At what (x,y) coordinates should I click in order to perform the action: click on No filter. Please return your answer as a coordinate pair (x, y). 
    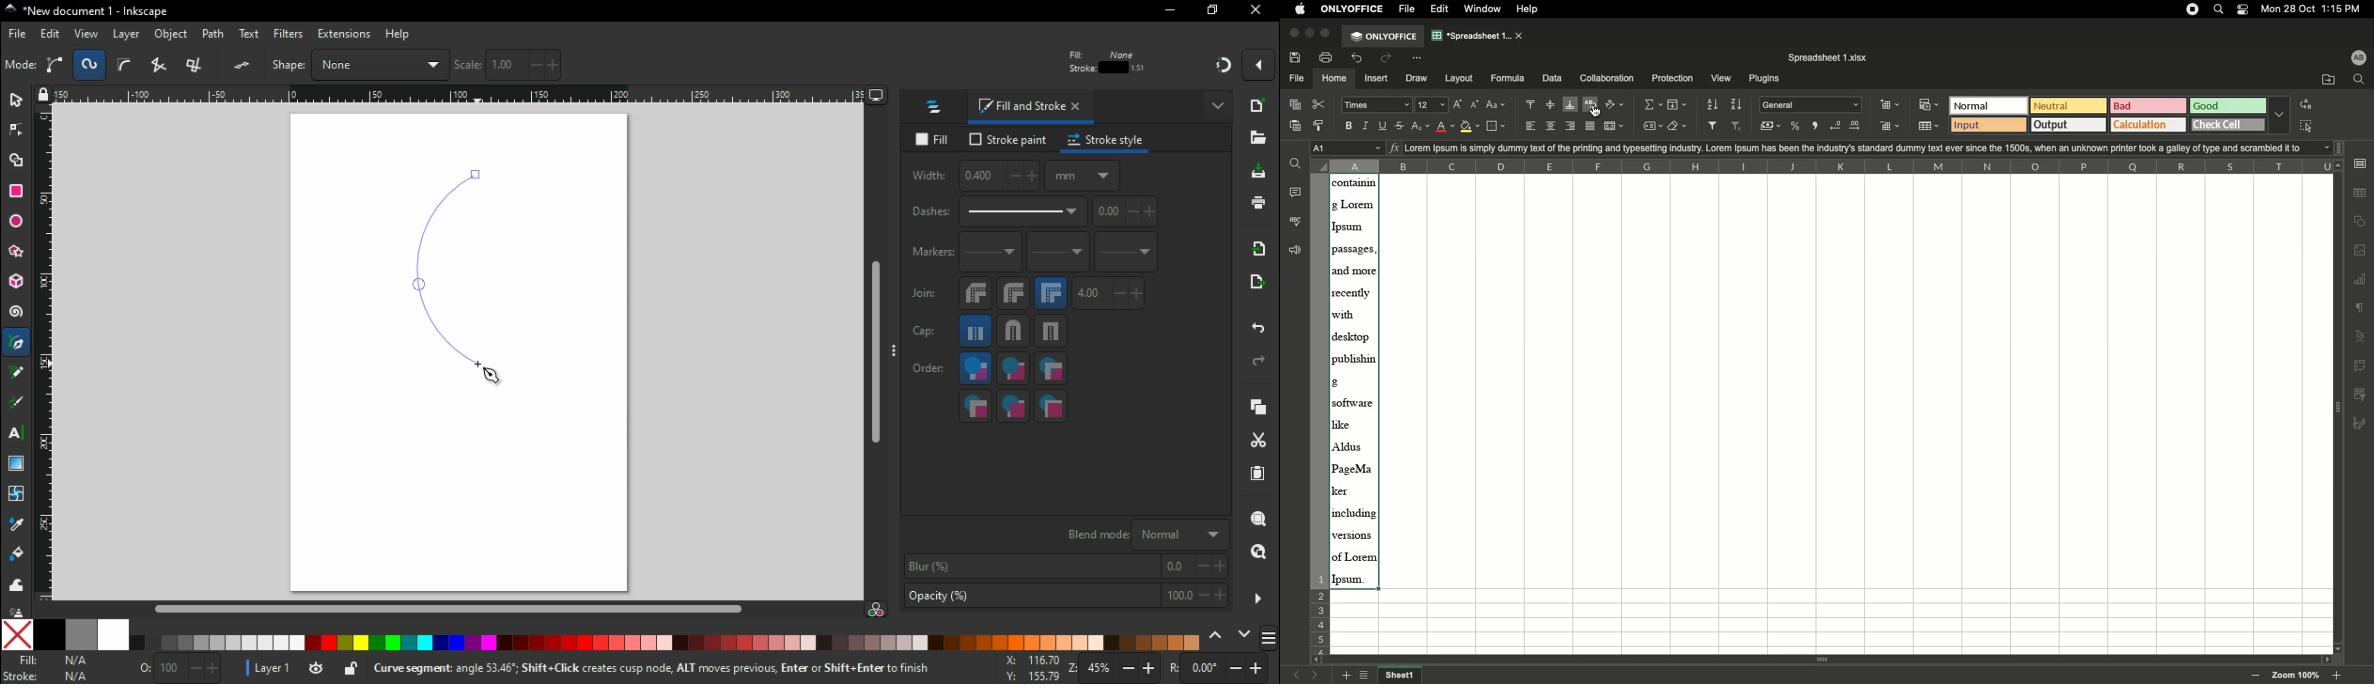
    Looking at the image, I should click on (1740, 127).